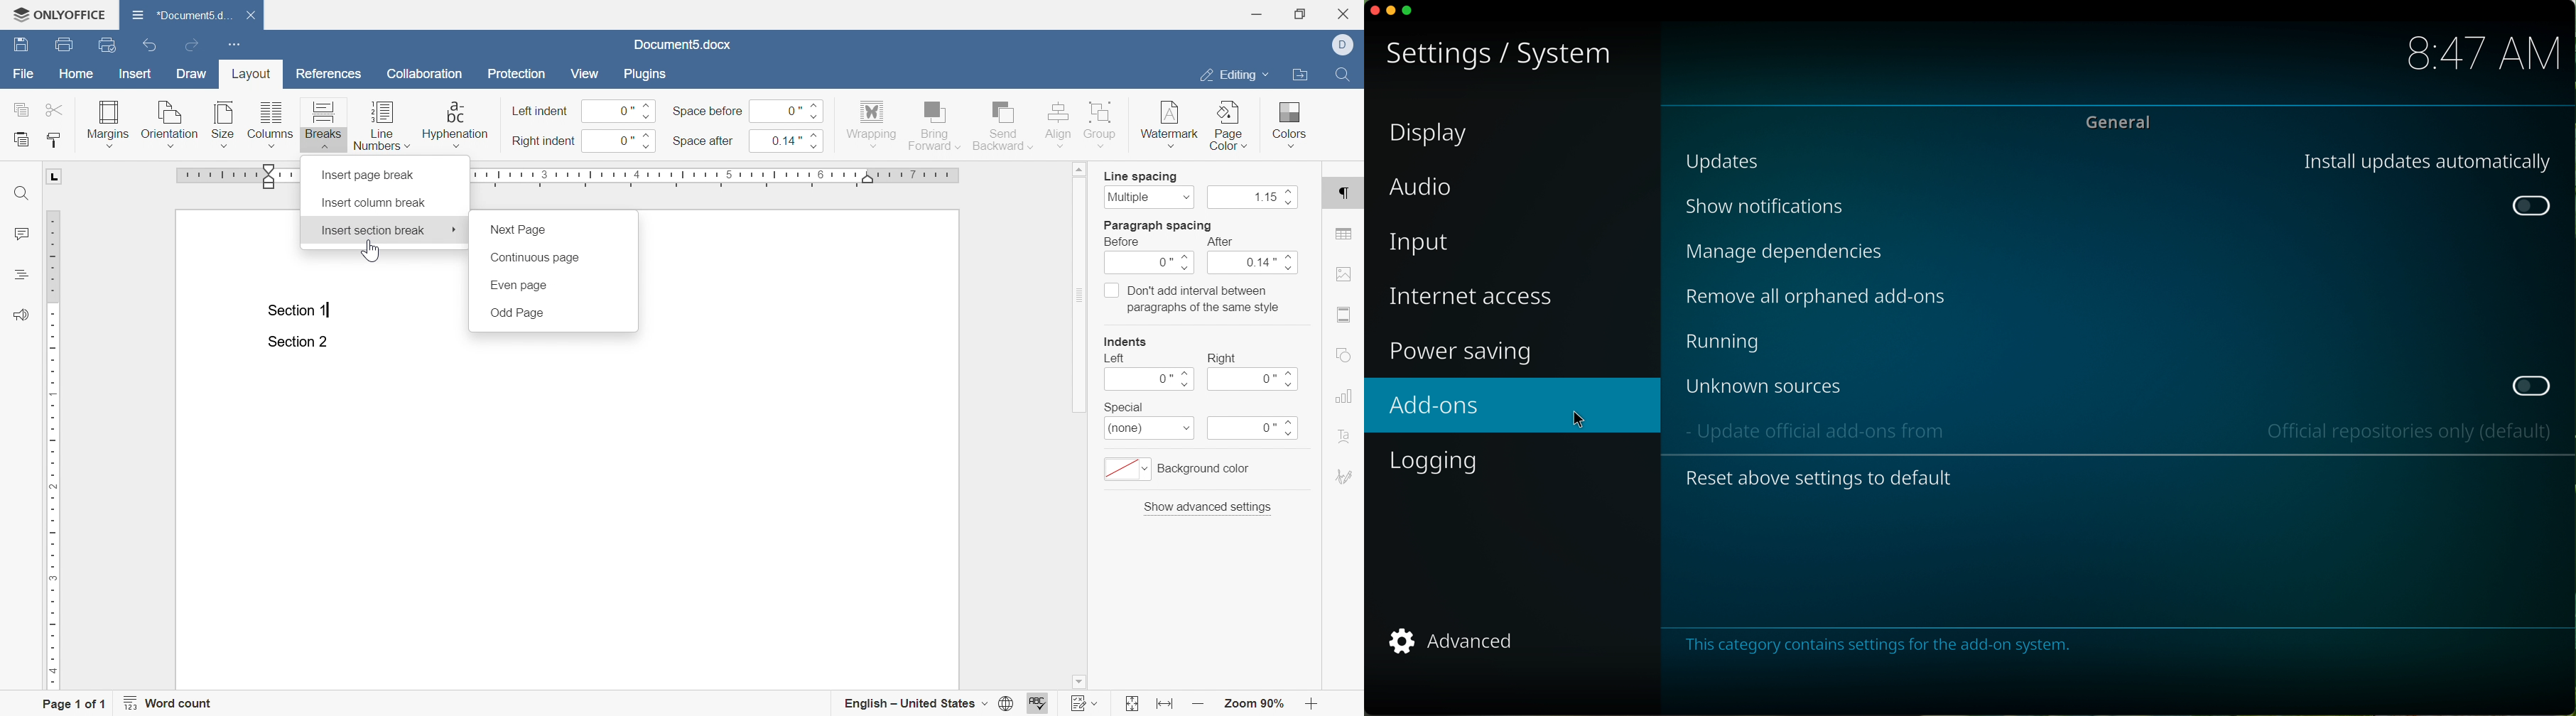 Image resolution: width=2576 pixels, height=728 pixels. Describe the element at coordinates (1346, 315) in the screenshot. I see `header & footer settings` at that location.